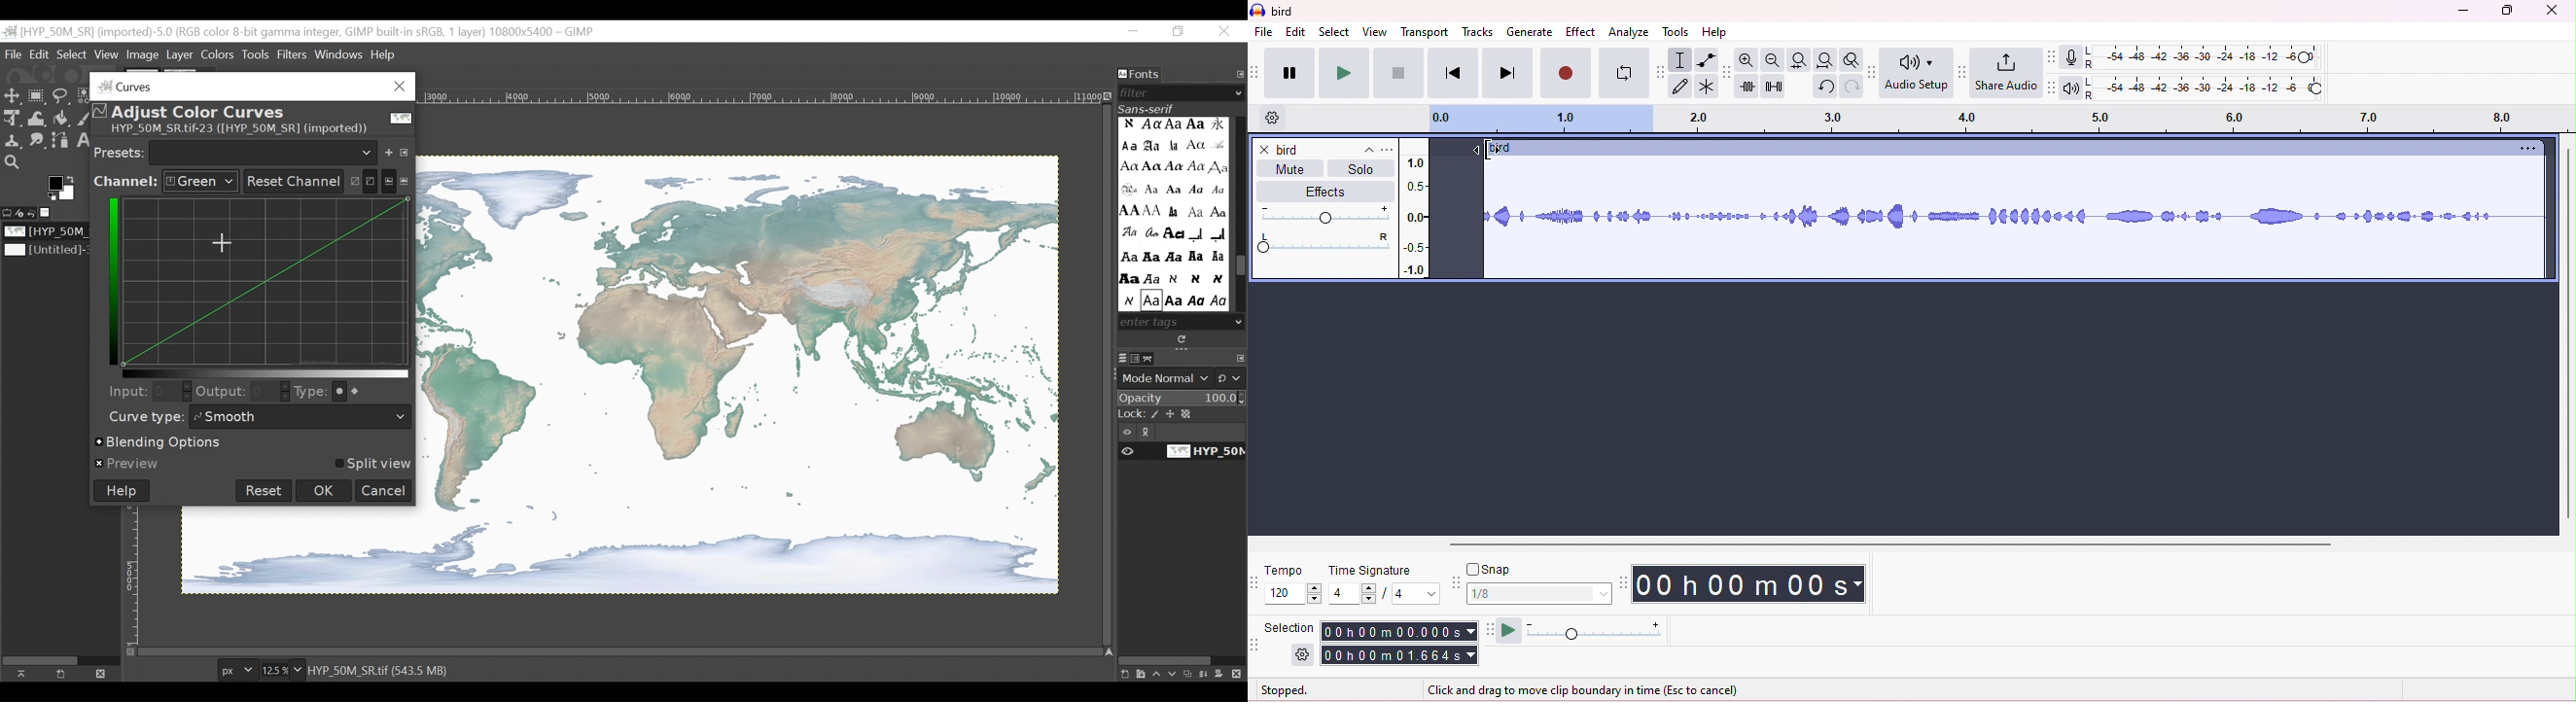 This screenshot has width=2576, height=728. I want to click on select time signature, so click(1383, 595).